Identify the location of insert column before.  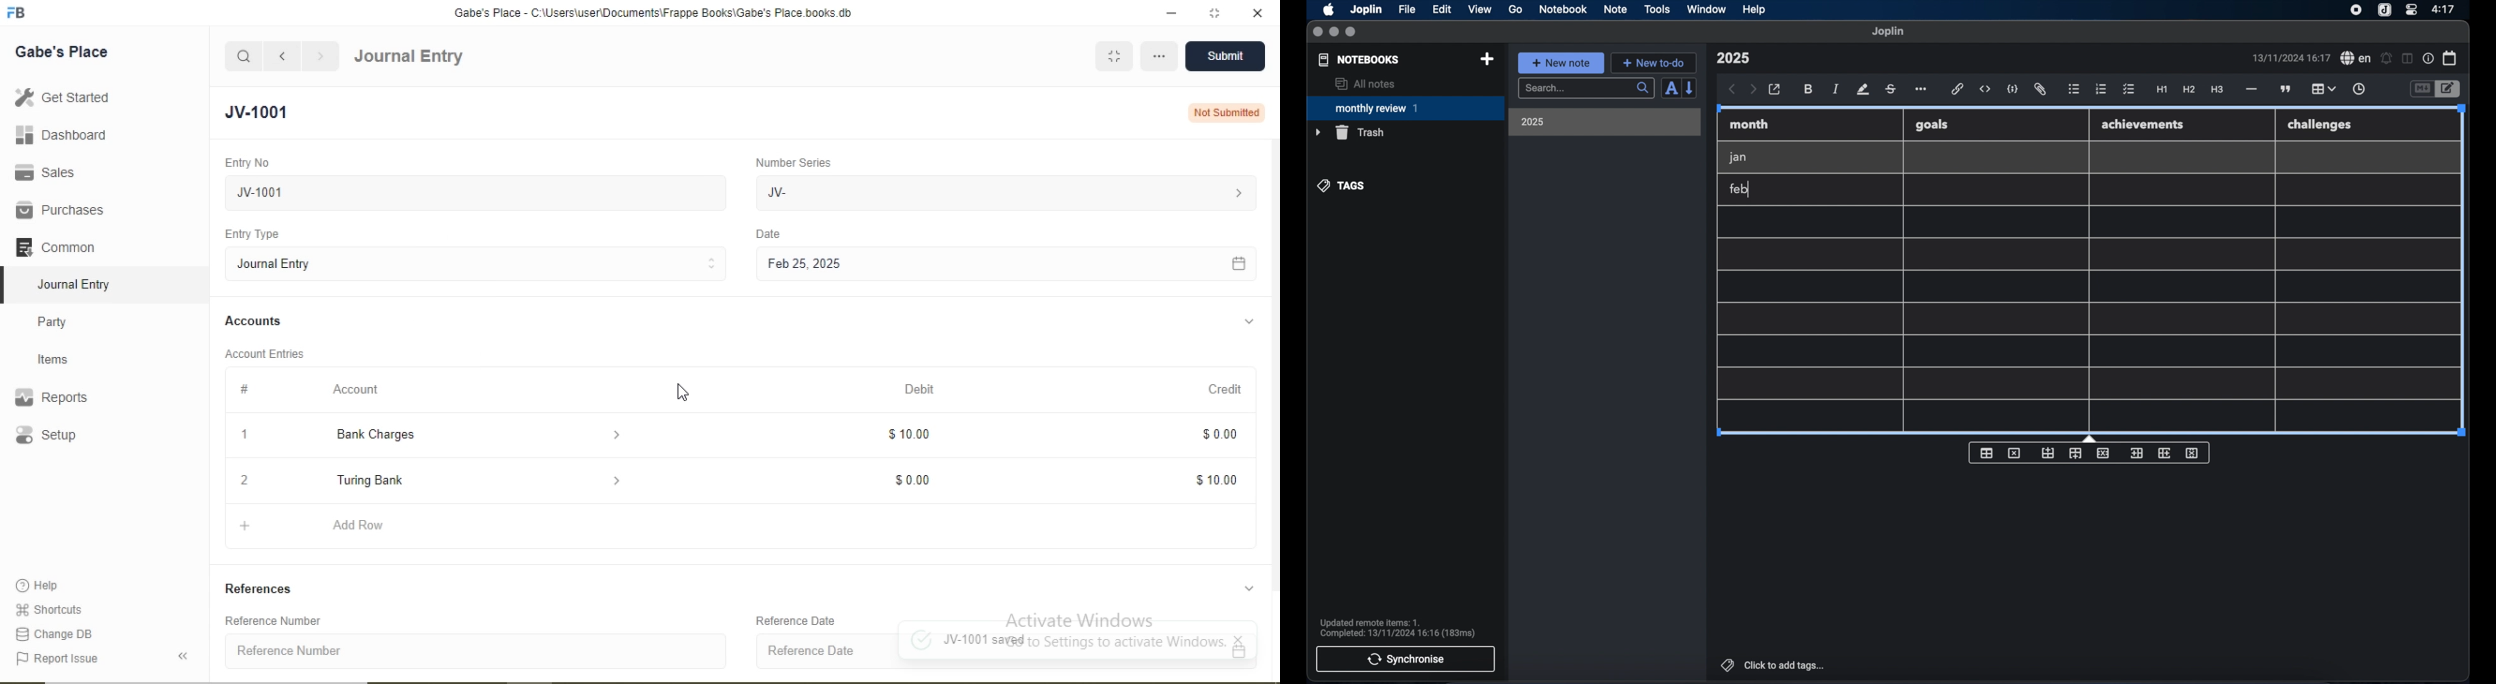
(2136, 453).